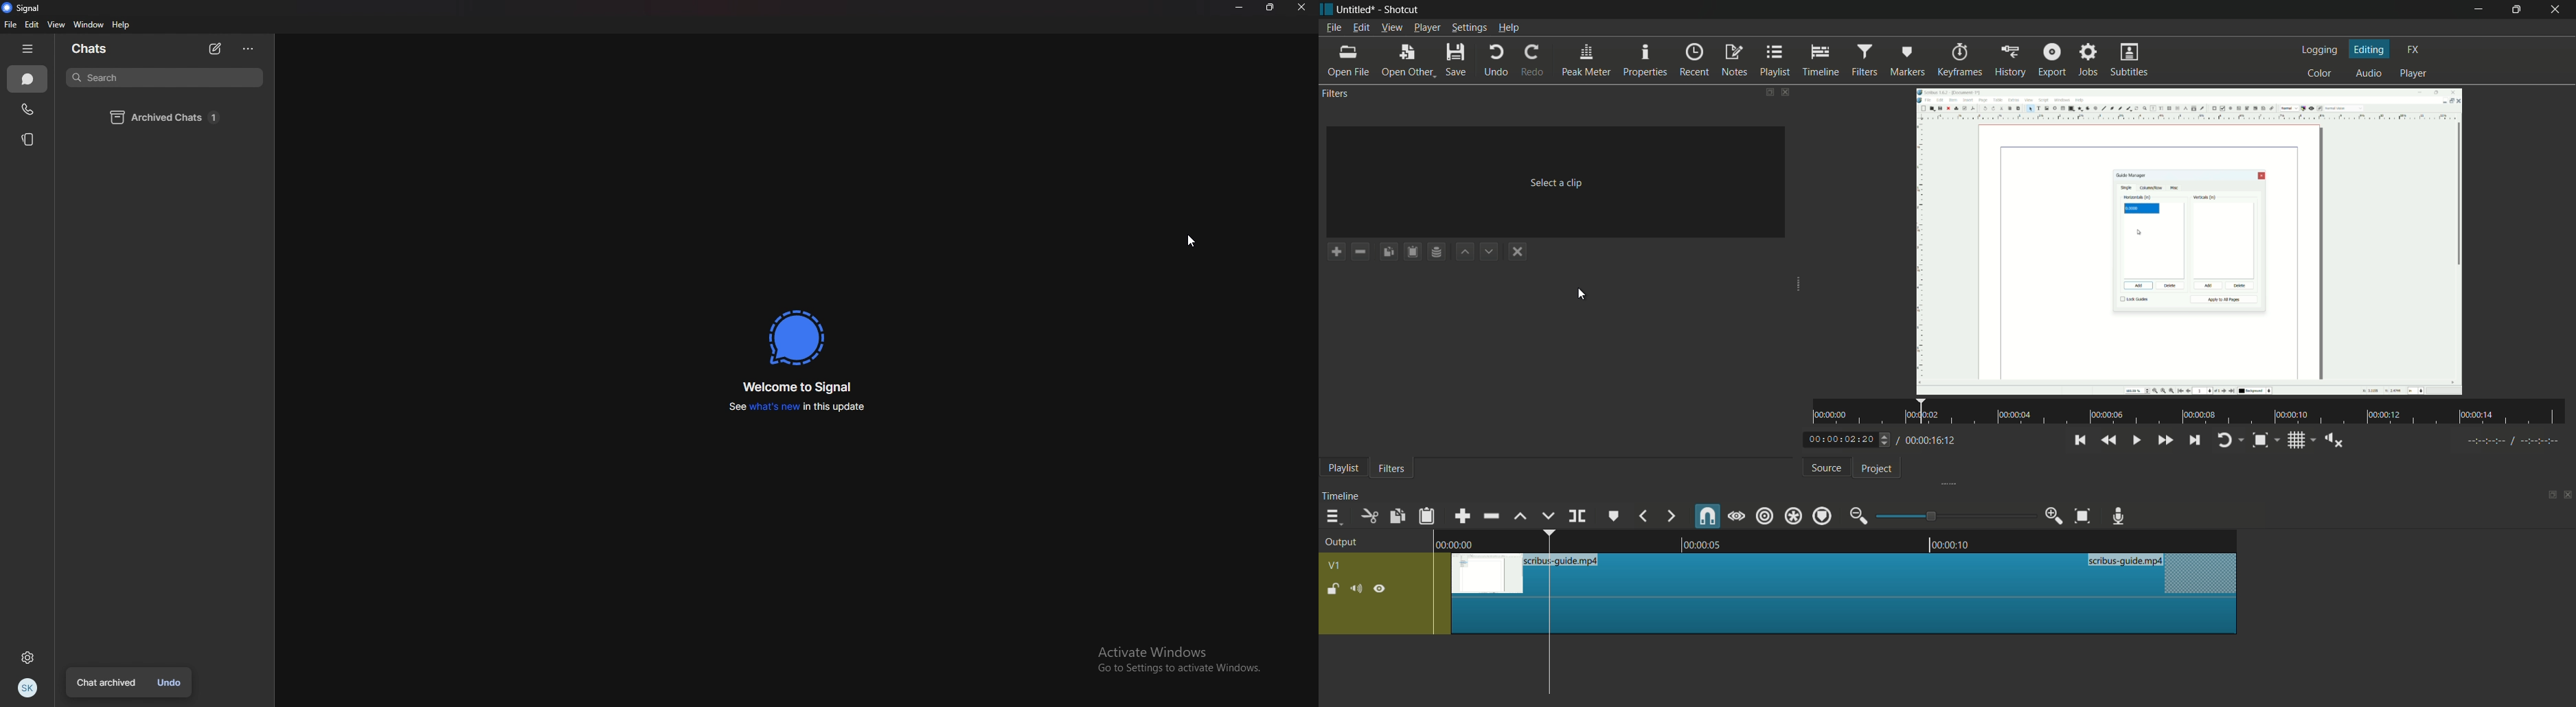 The image size is (2576, 728). What do you see at coordinates (2413, 48) in the screenshot?
I see `fx` at bounding box center [2413, 48].